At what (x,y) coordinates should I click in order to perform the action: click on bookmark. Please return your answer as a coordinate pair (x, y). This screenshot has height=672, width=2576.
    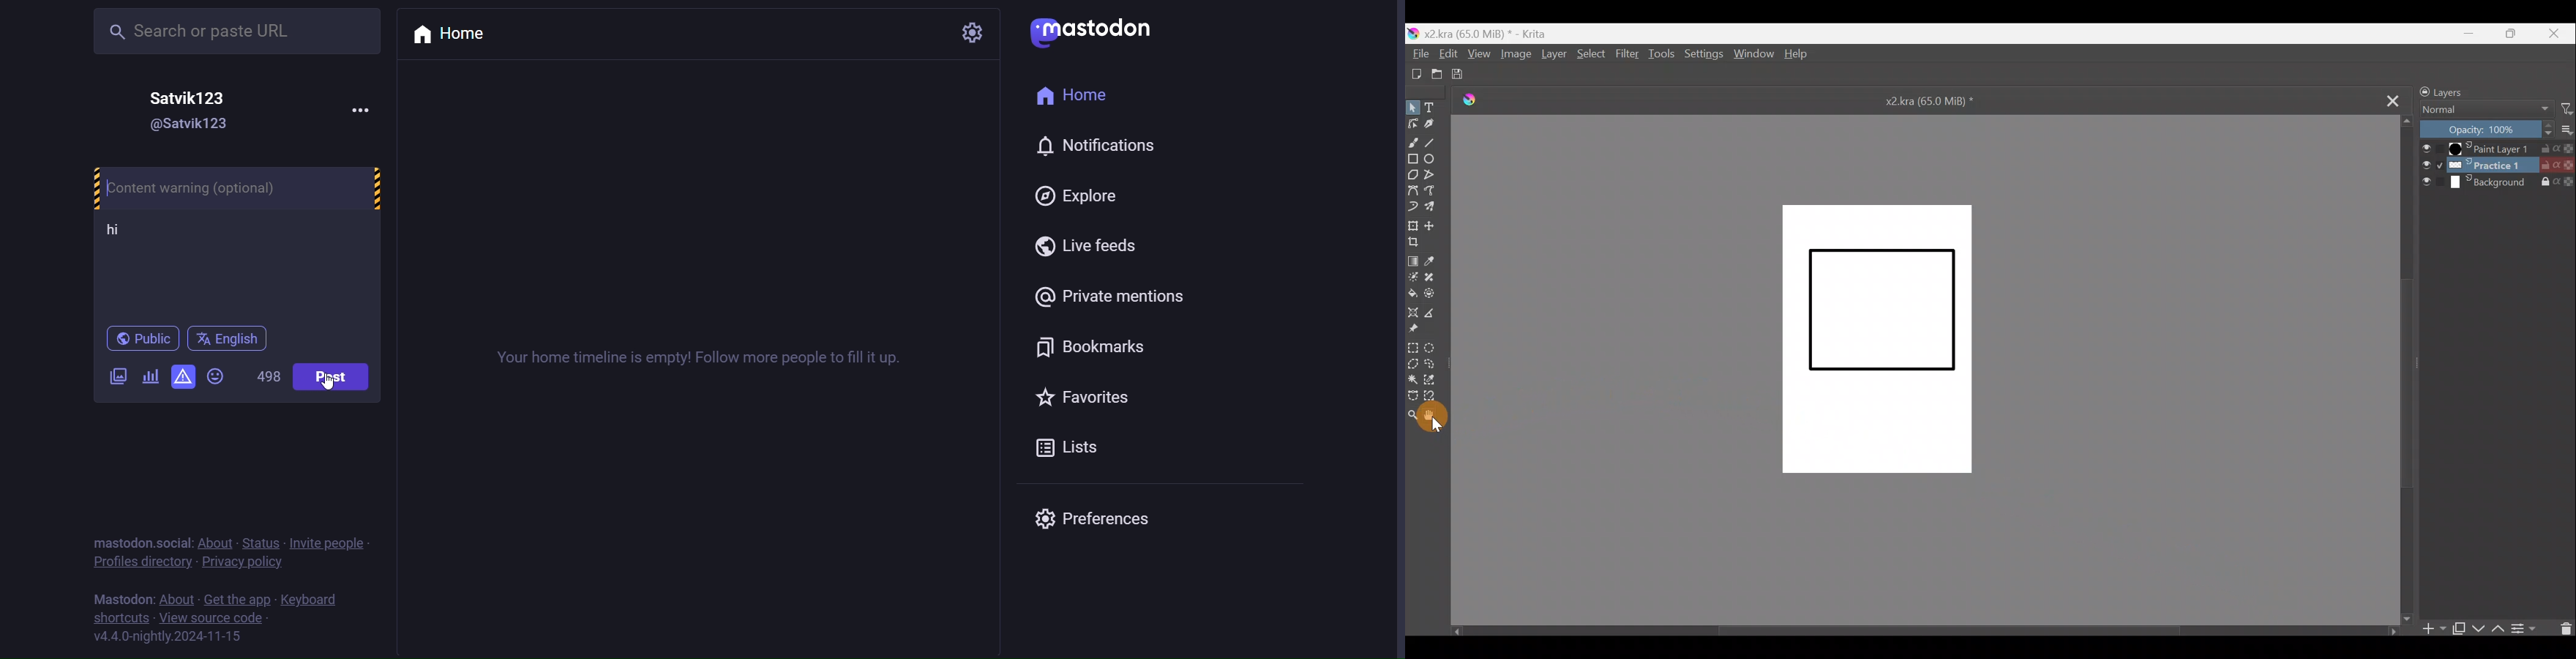
    Looking at the image, I should click on (1087, 345).